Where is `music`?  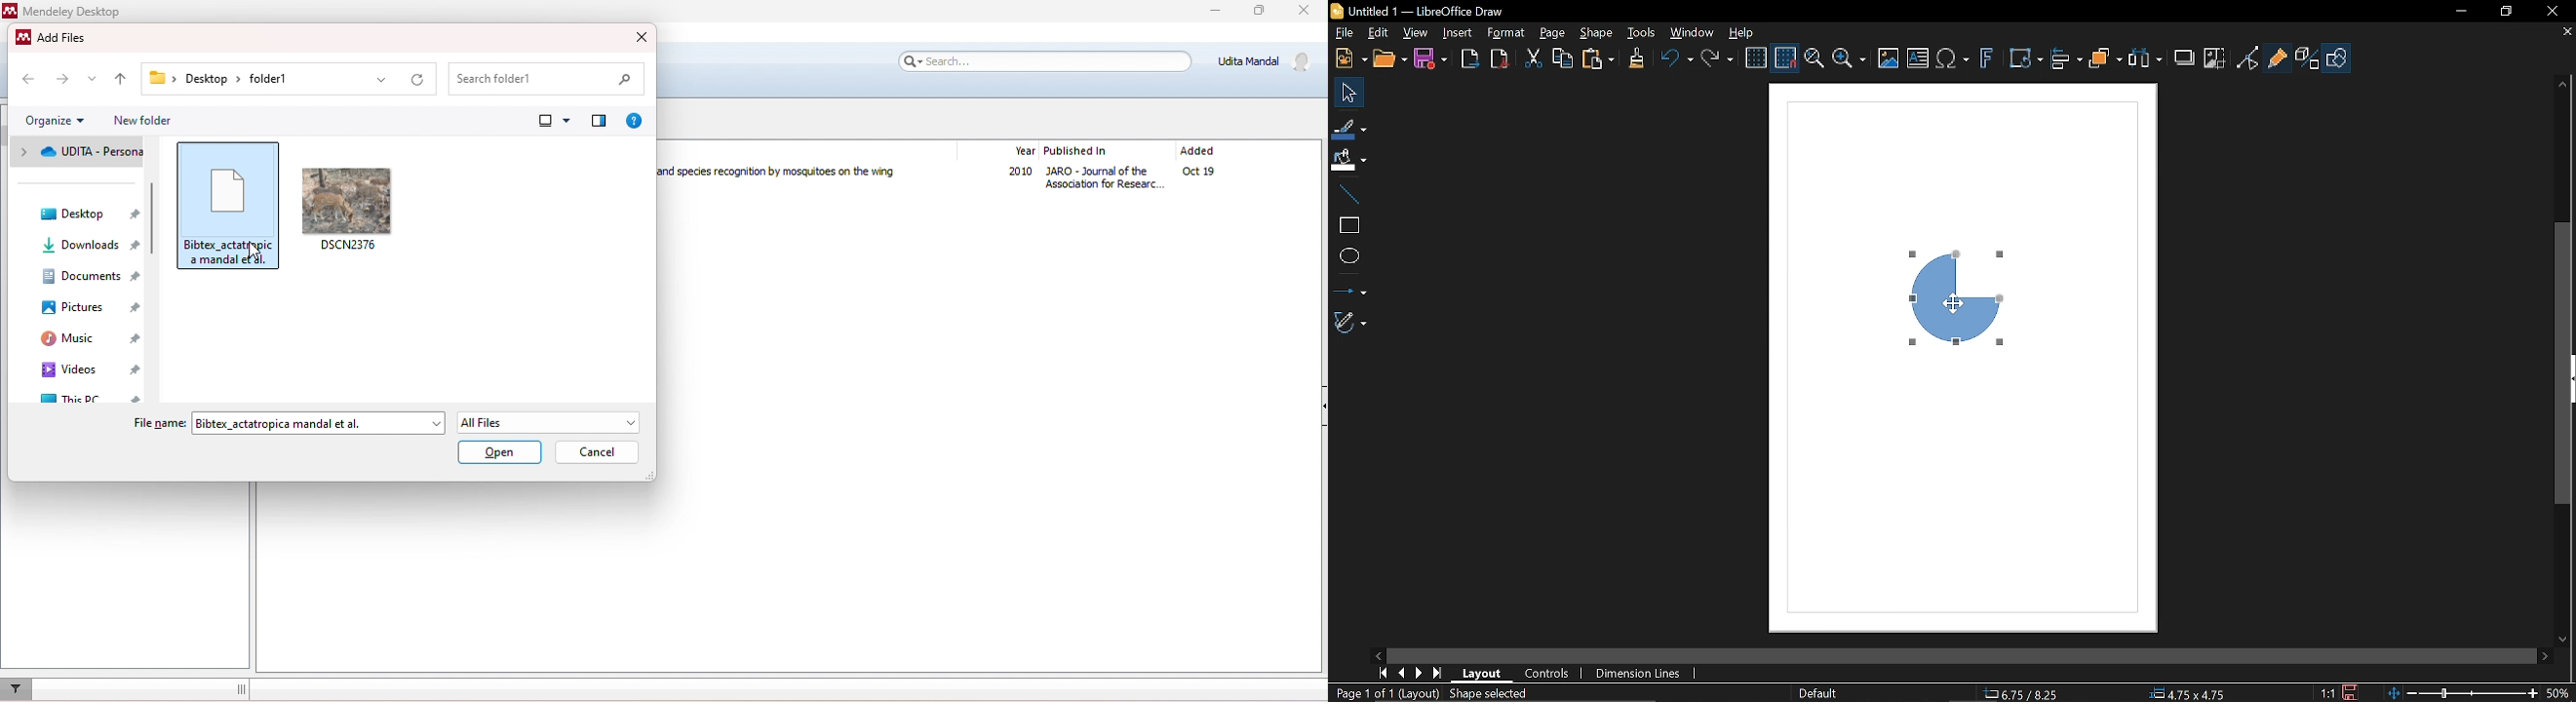
music is located at coordinates (91, 338).